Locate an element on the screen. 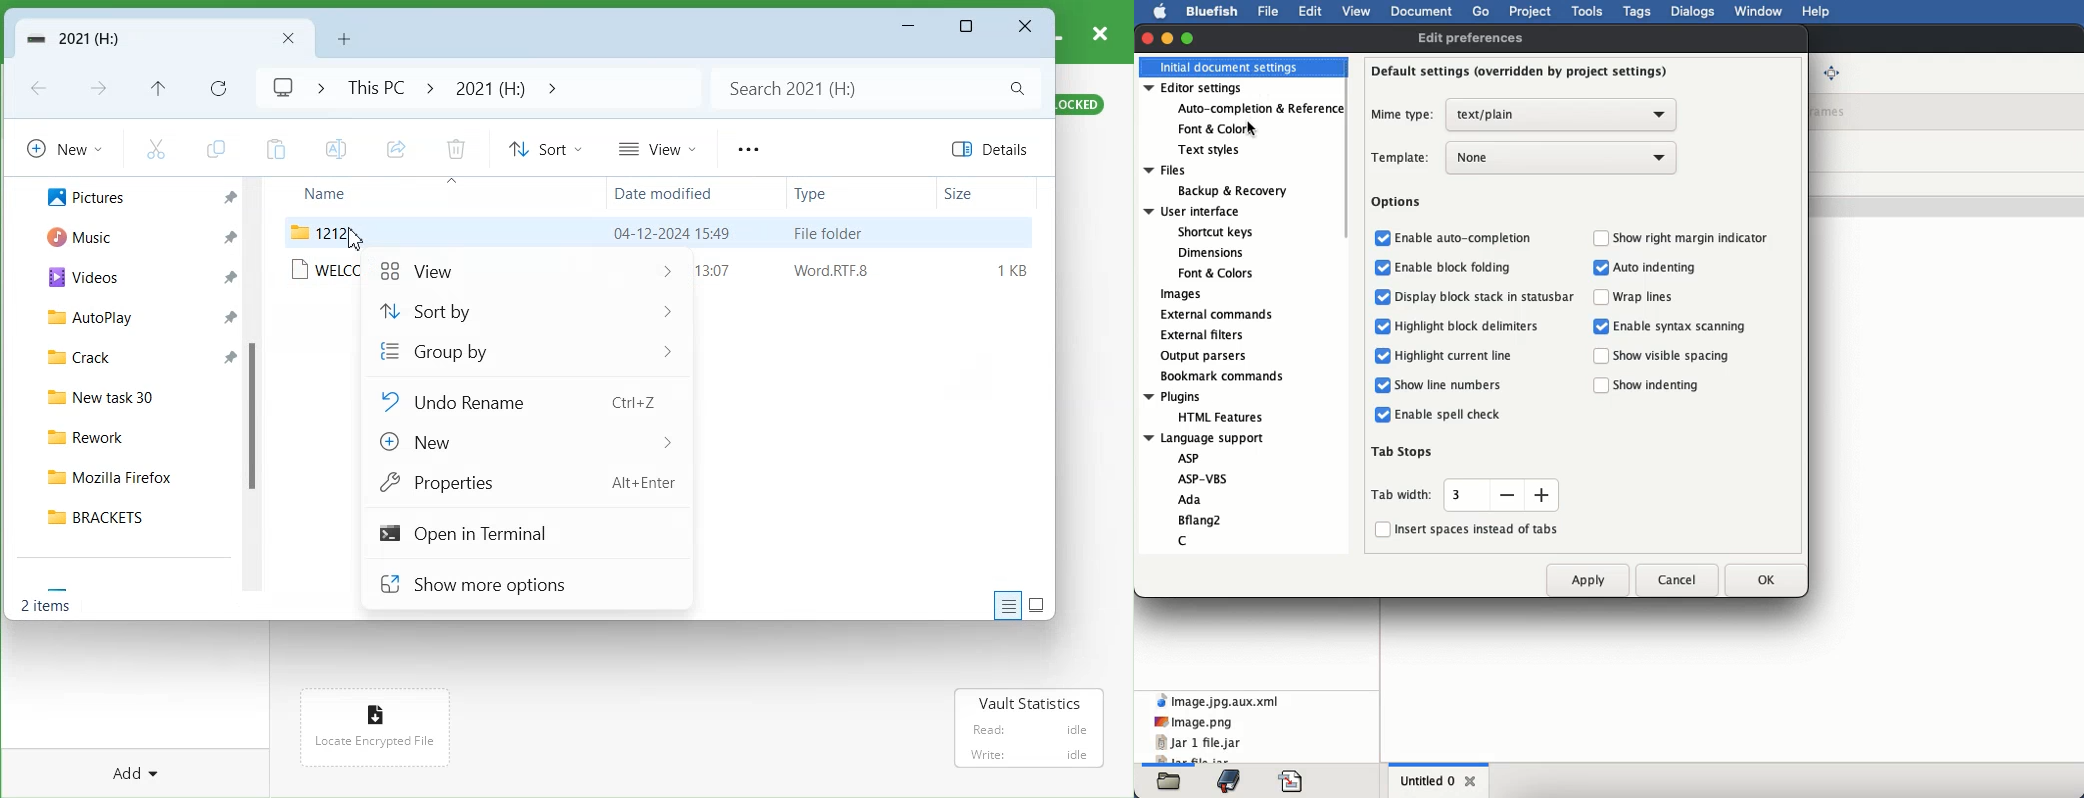 The width and height of the screenshot is (2100, 812). Word RTF.8 is located at coordinates (835, 272).